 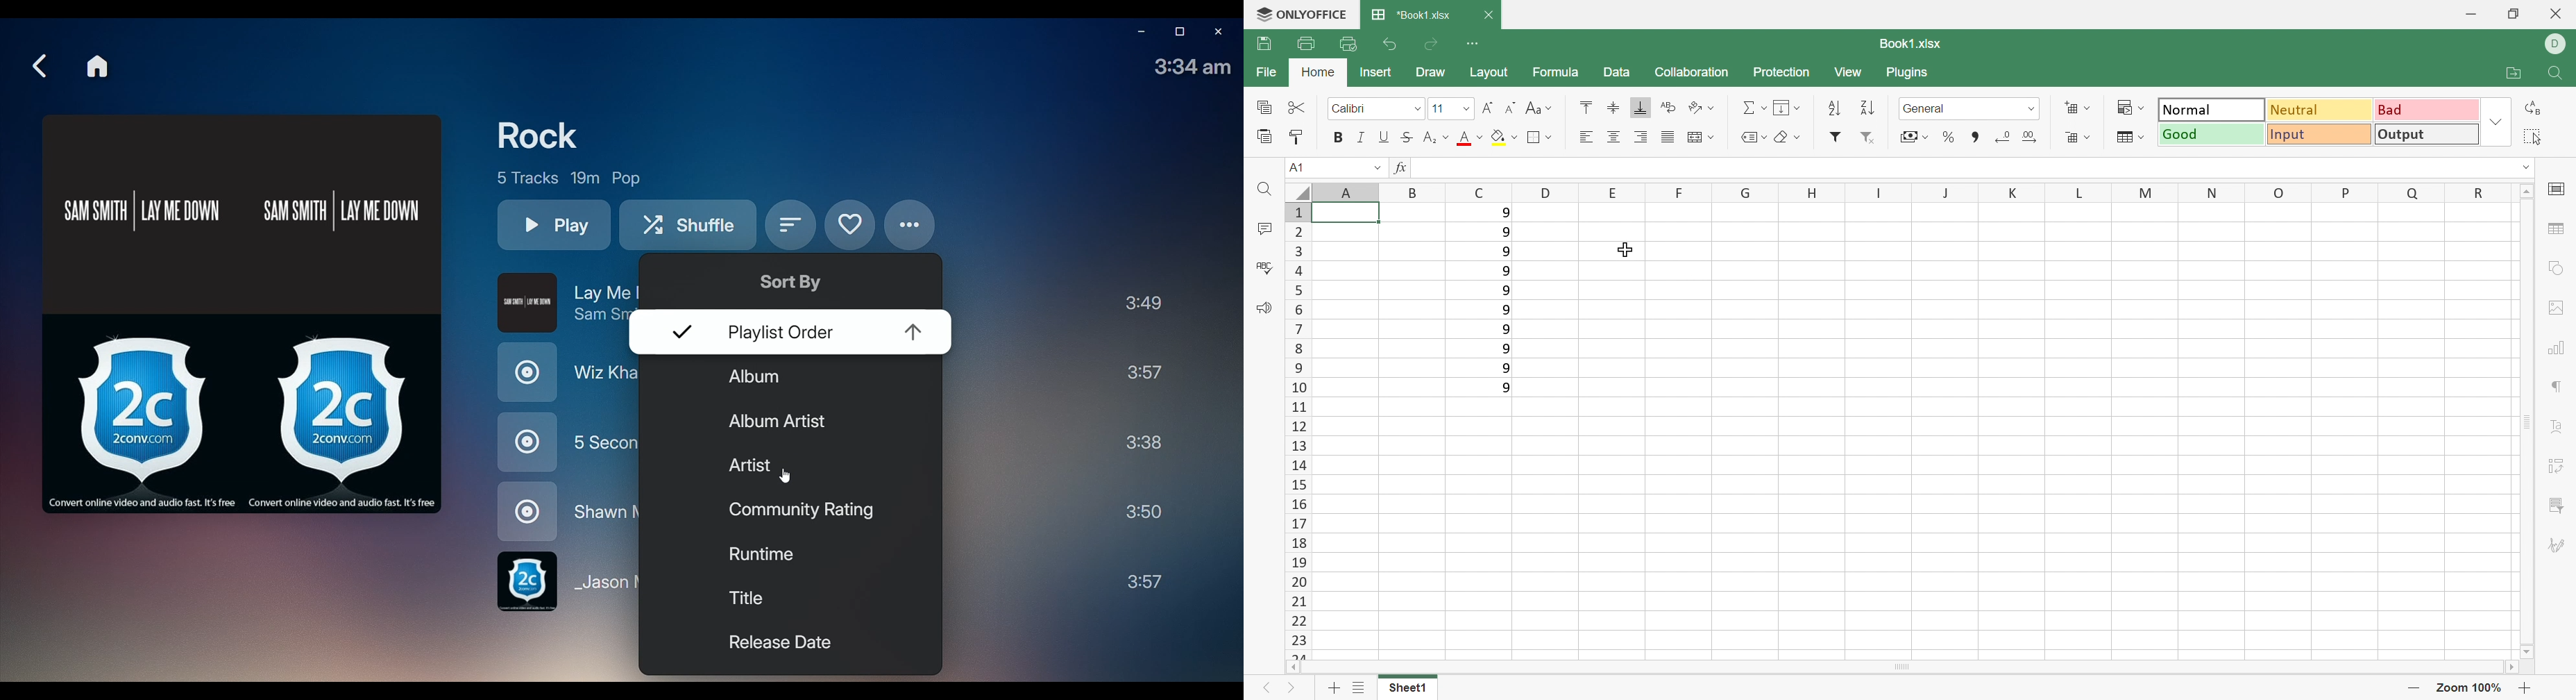 I want to click on Drop Down, so click(x=2032, y=110).